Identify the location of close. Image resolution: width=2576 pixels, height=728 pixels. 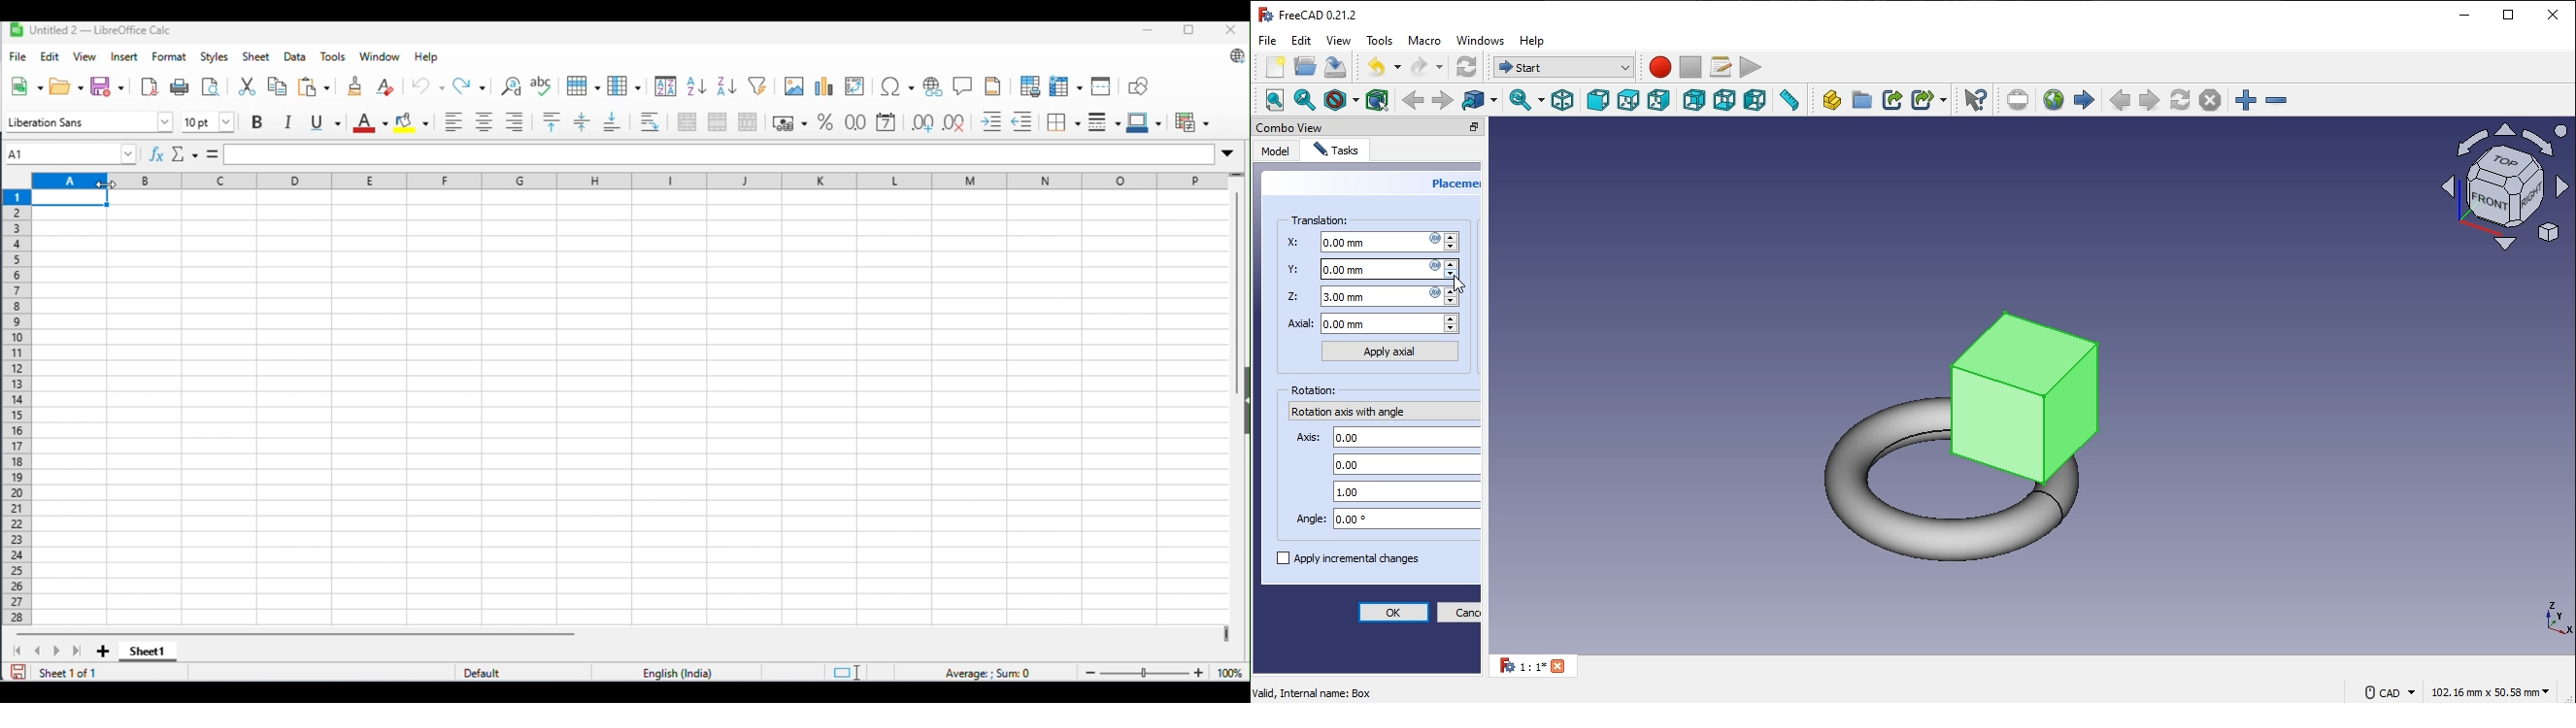
(2553, 13).